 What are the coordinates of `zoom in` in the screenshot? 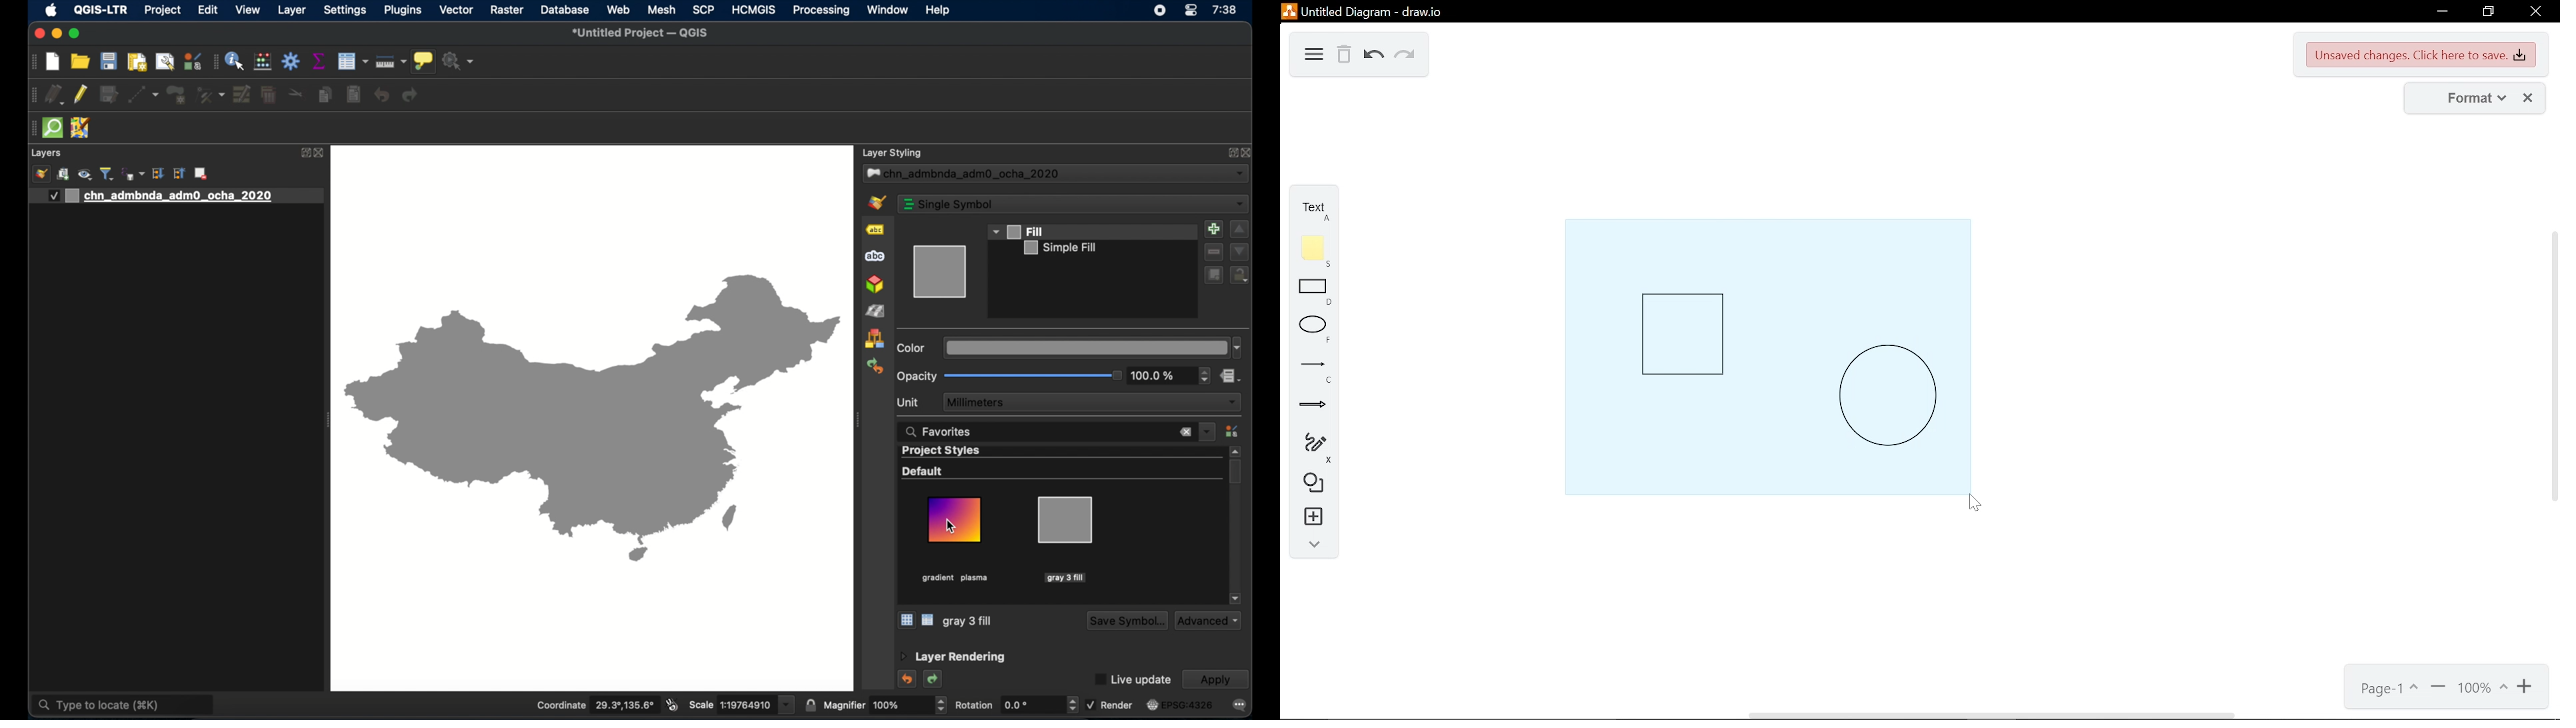 It's located at (2526, 690).